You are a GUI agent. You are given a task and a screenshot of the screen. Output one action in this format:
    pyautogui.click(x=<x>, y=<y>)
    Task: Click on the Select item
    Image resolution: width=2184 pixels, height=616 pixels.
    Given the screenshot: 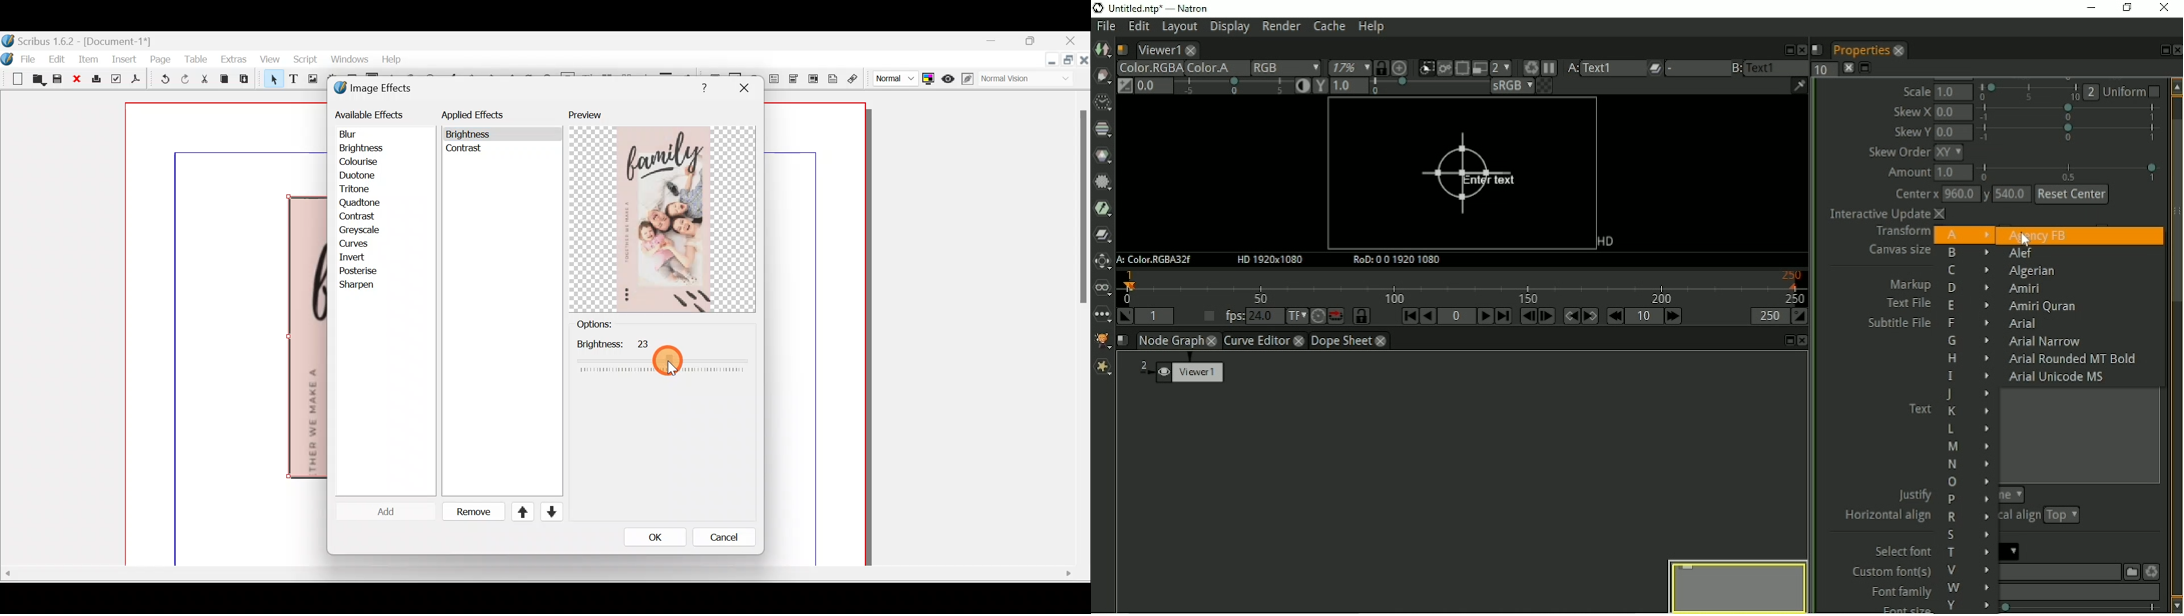 What is the action you would take?
    pyautogui.click(x=271, y=81)
    